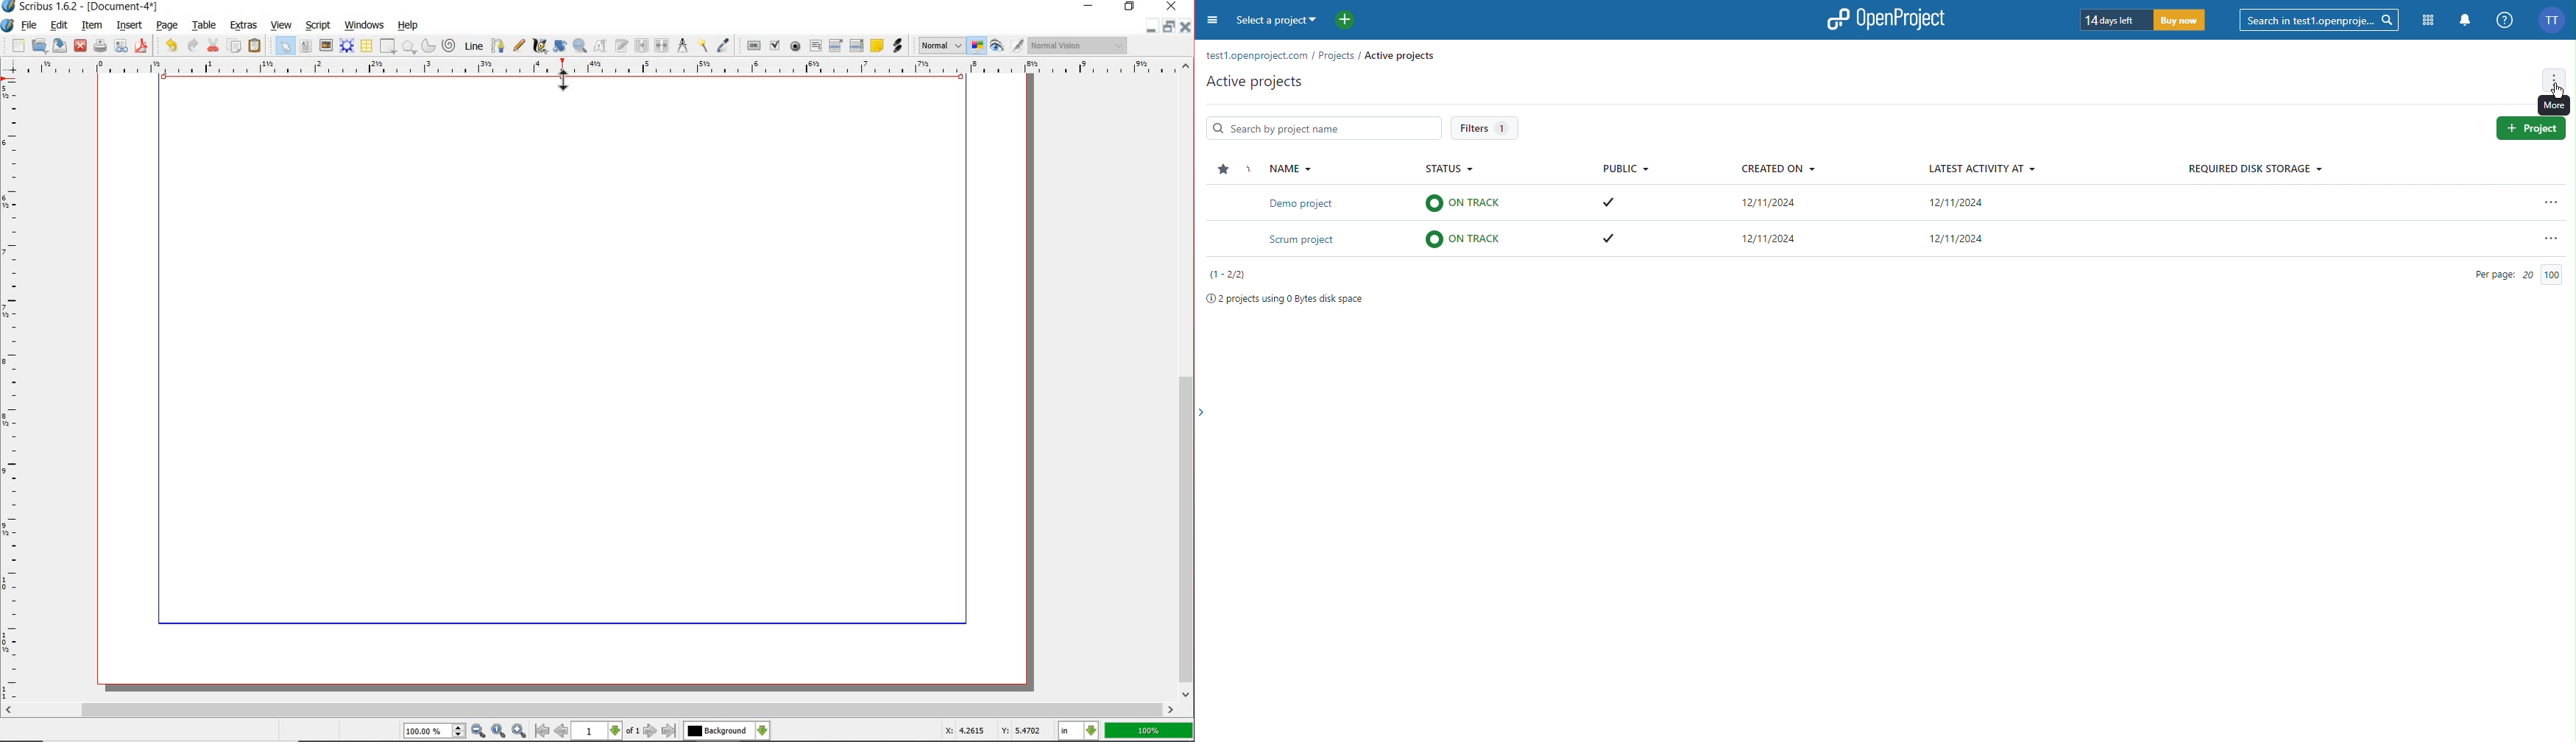  I want to click on calligraphic line, so click(539, 45).